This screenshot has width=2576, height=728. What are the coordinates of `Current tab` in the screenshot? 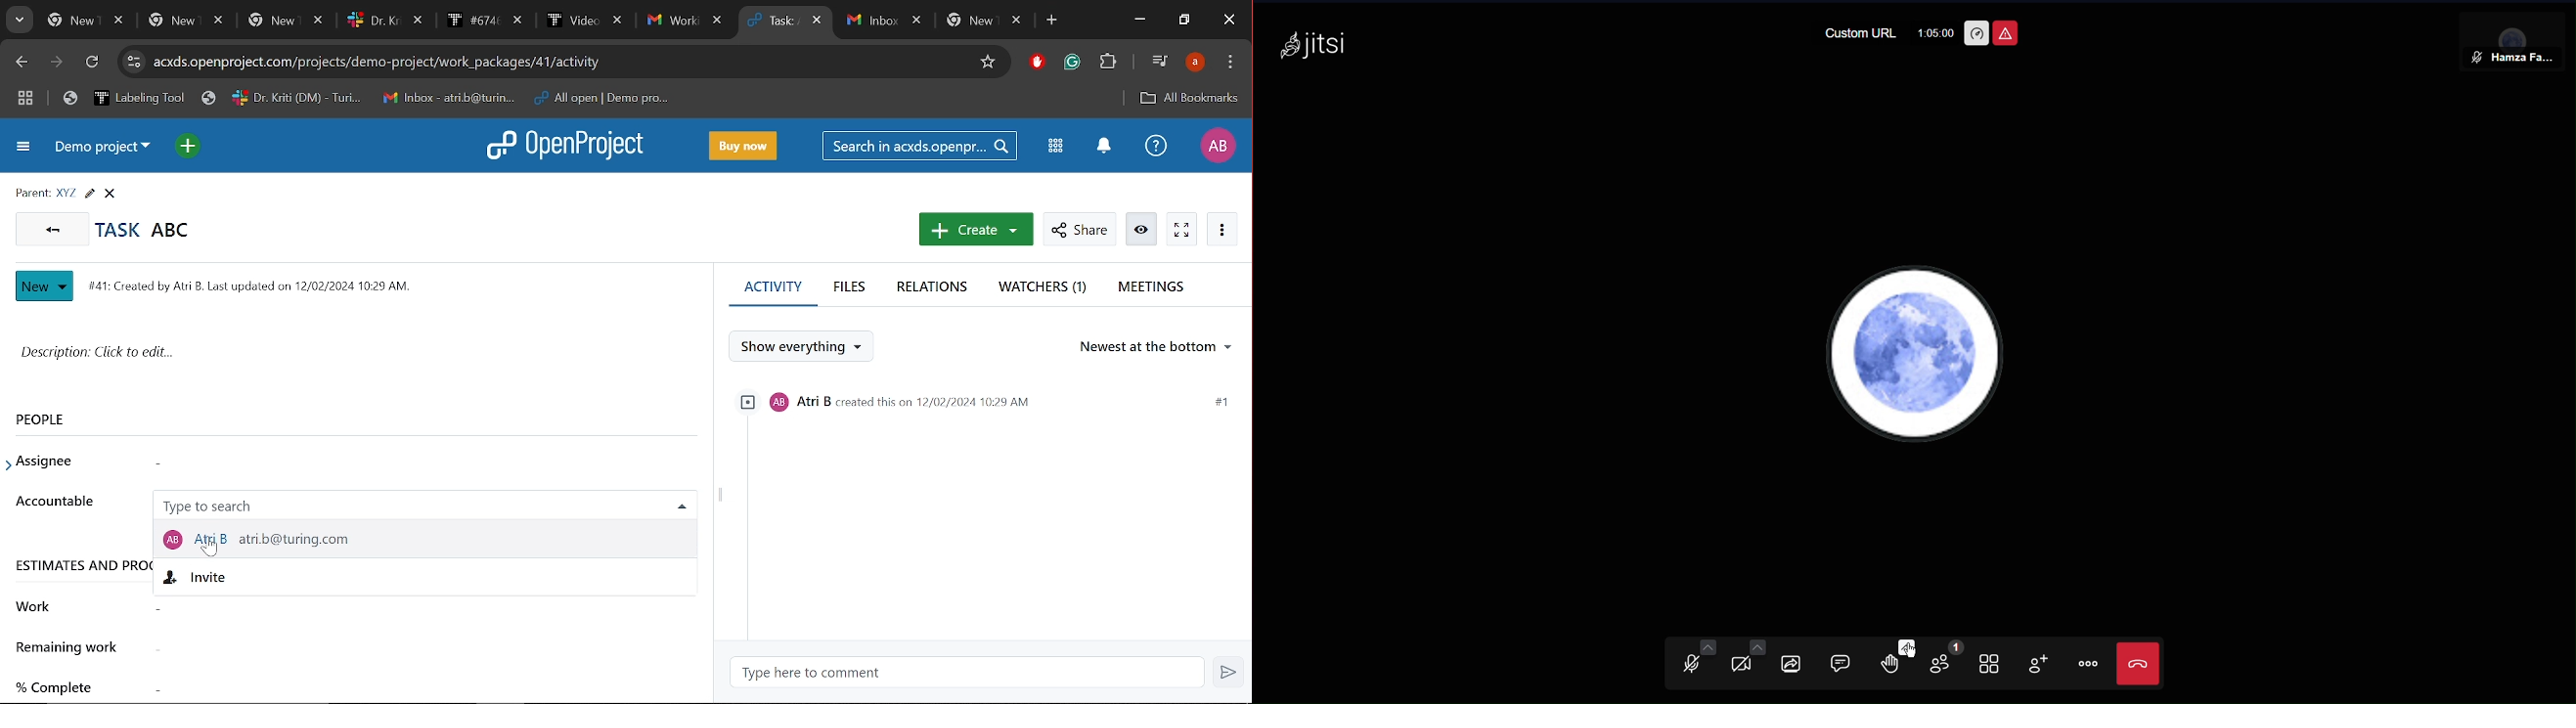 It's located at (773, 21).